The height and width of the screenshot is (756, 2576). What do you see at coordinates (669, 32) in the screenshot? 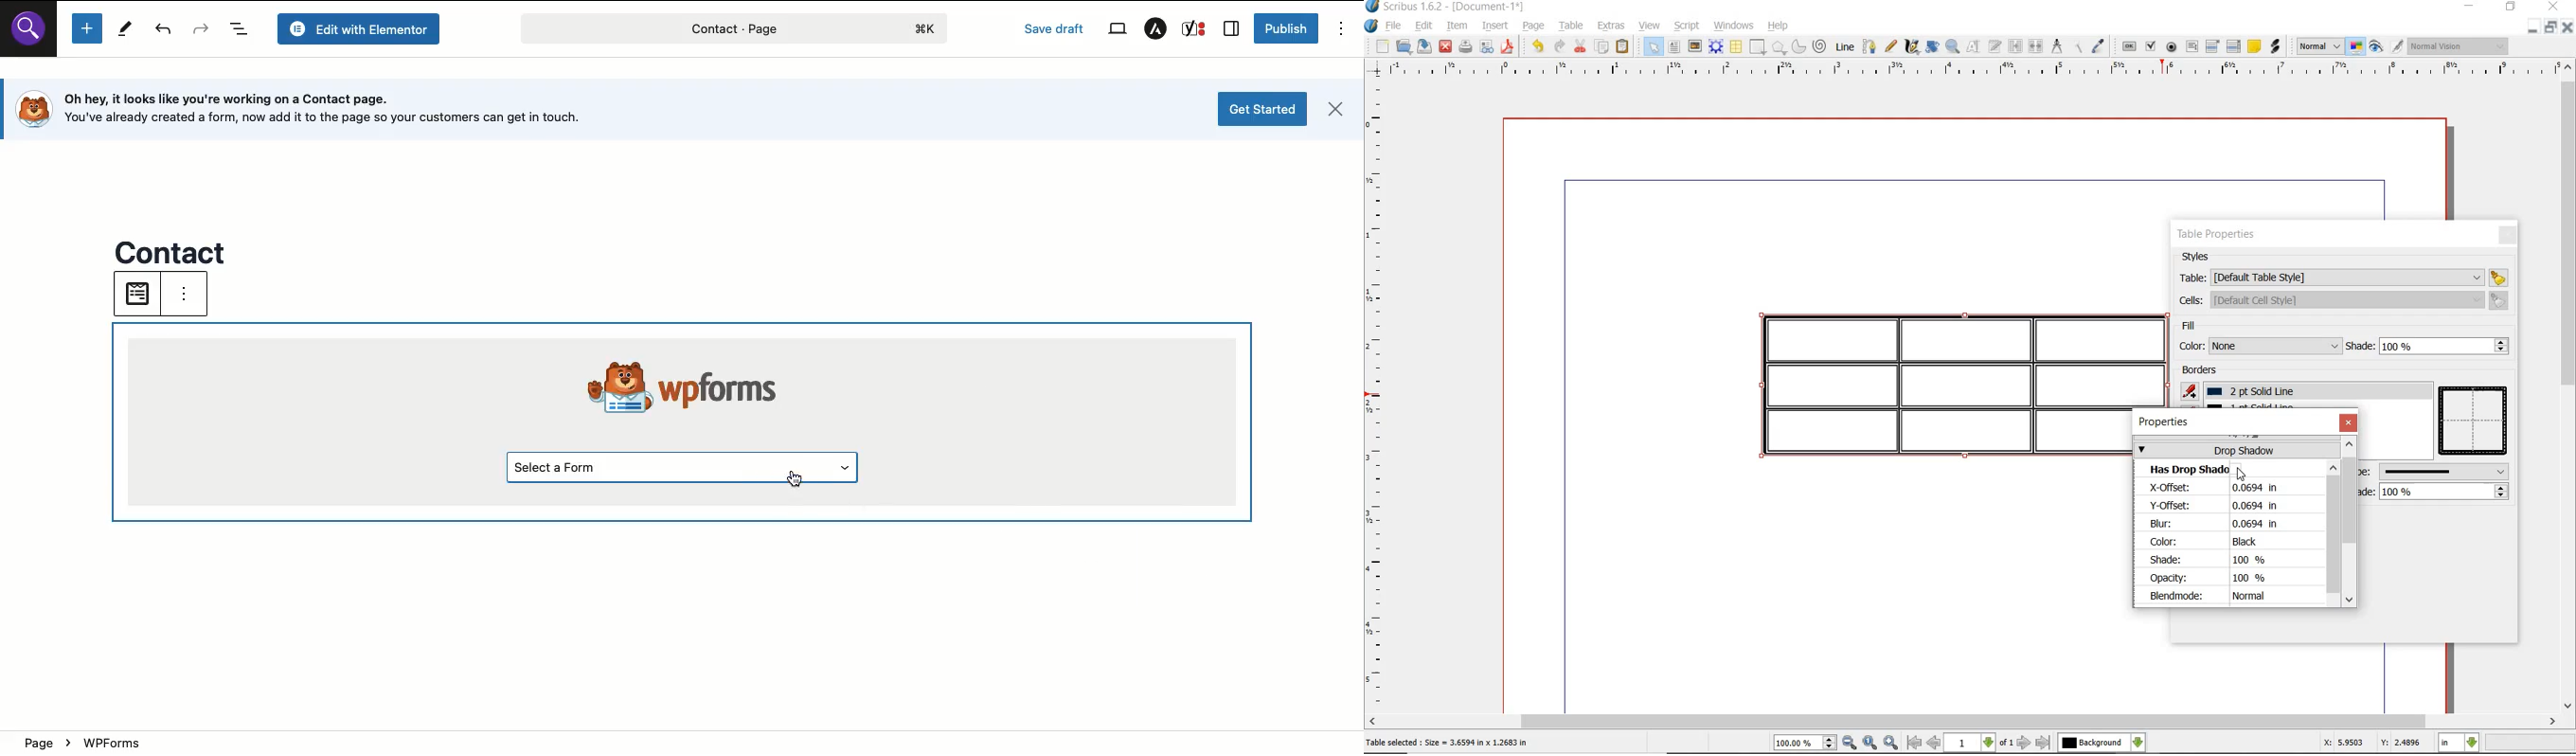
I see `contact - page` at bounding box center [669, 32].